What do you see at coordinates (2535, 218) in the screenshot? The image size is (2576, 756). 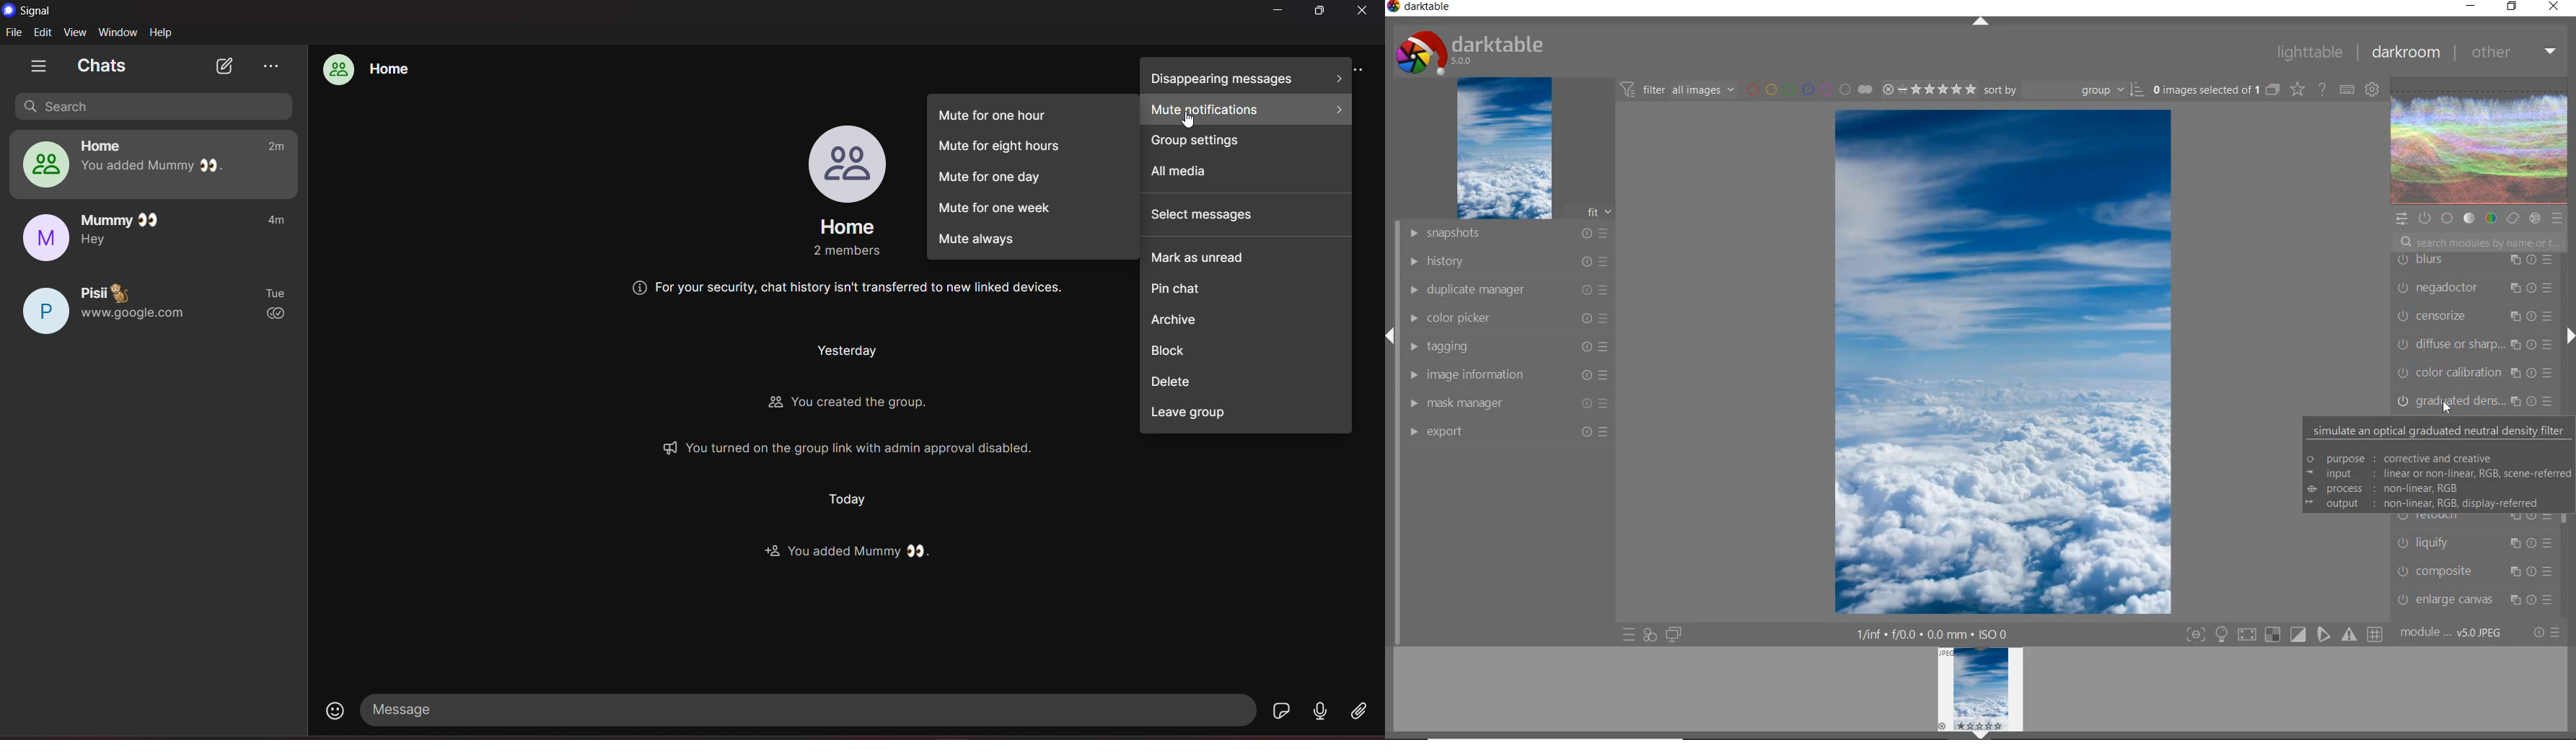 I see `EFFECT` at bounding box center [2535, 218].